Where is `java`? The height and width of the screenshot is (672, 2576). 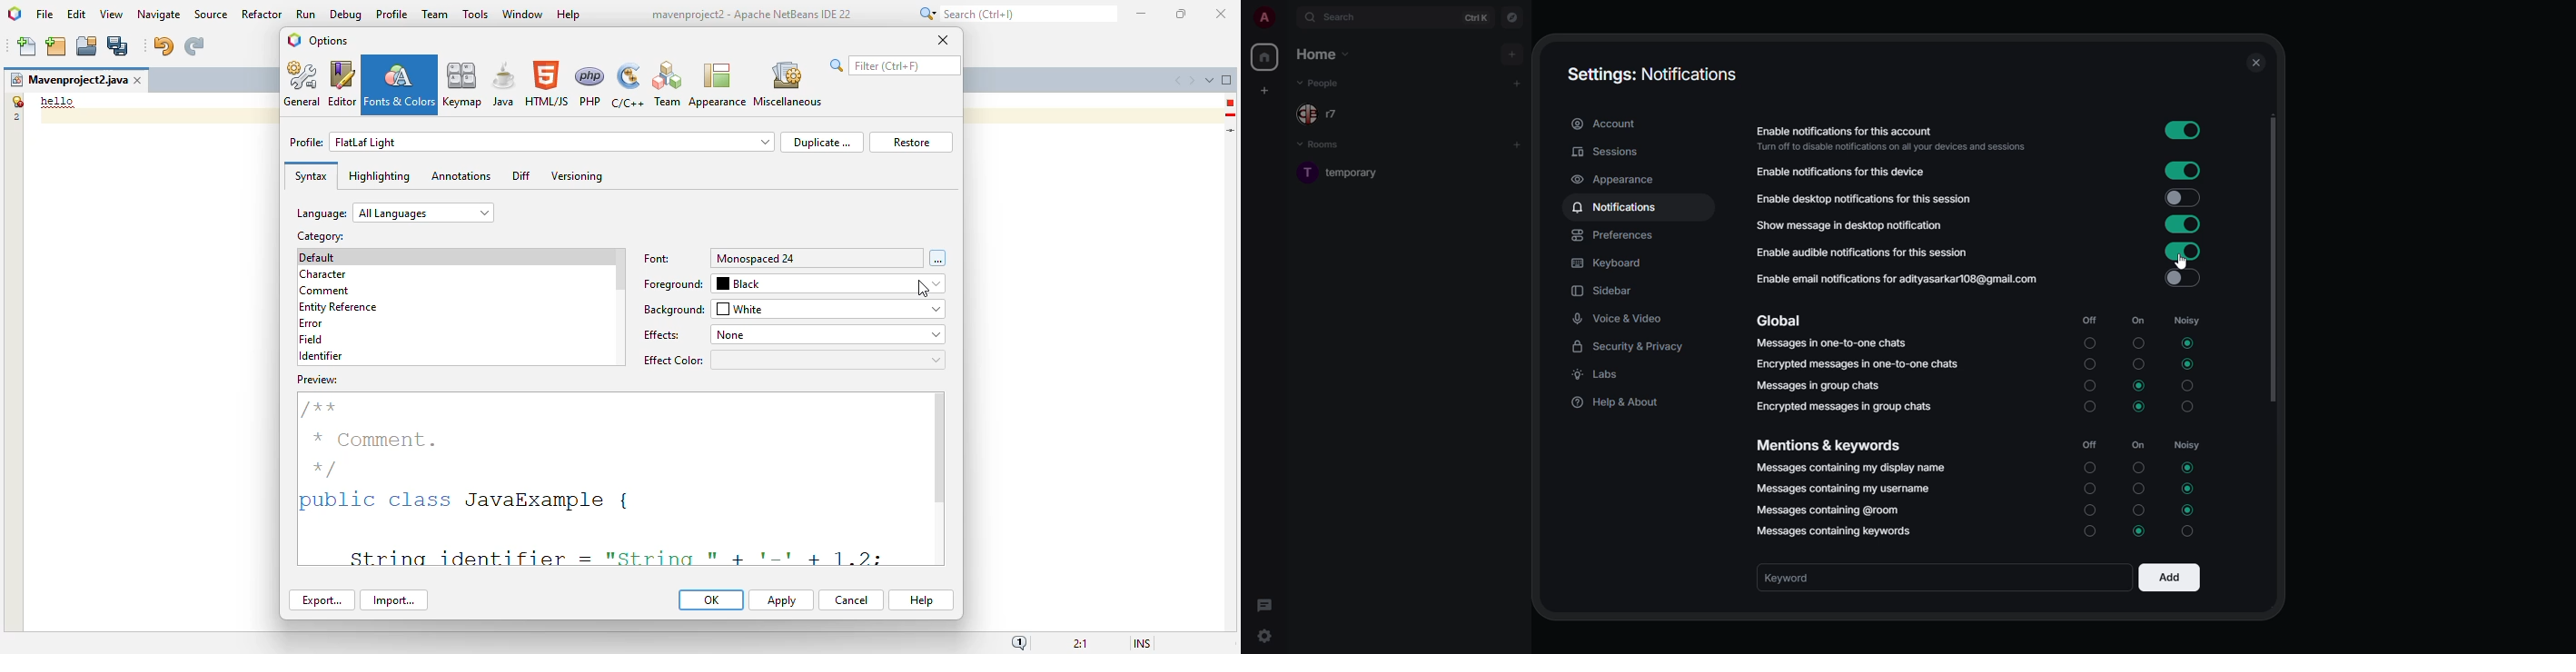 java is located at coordinates (504, 84).